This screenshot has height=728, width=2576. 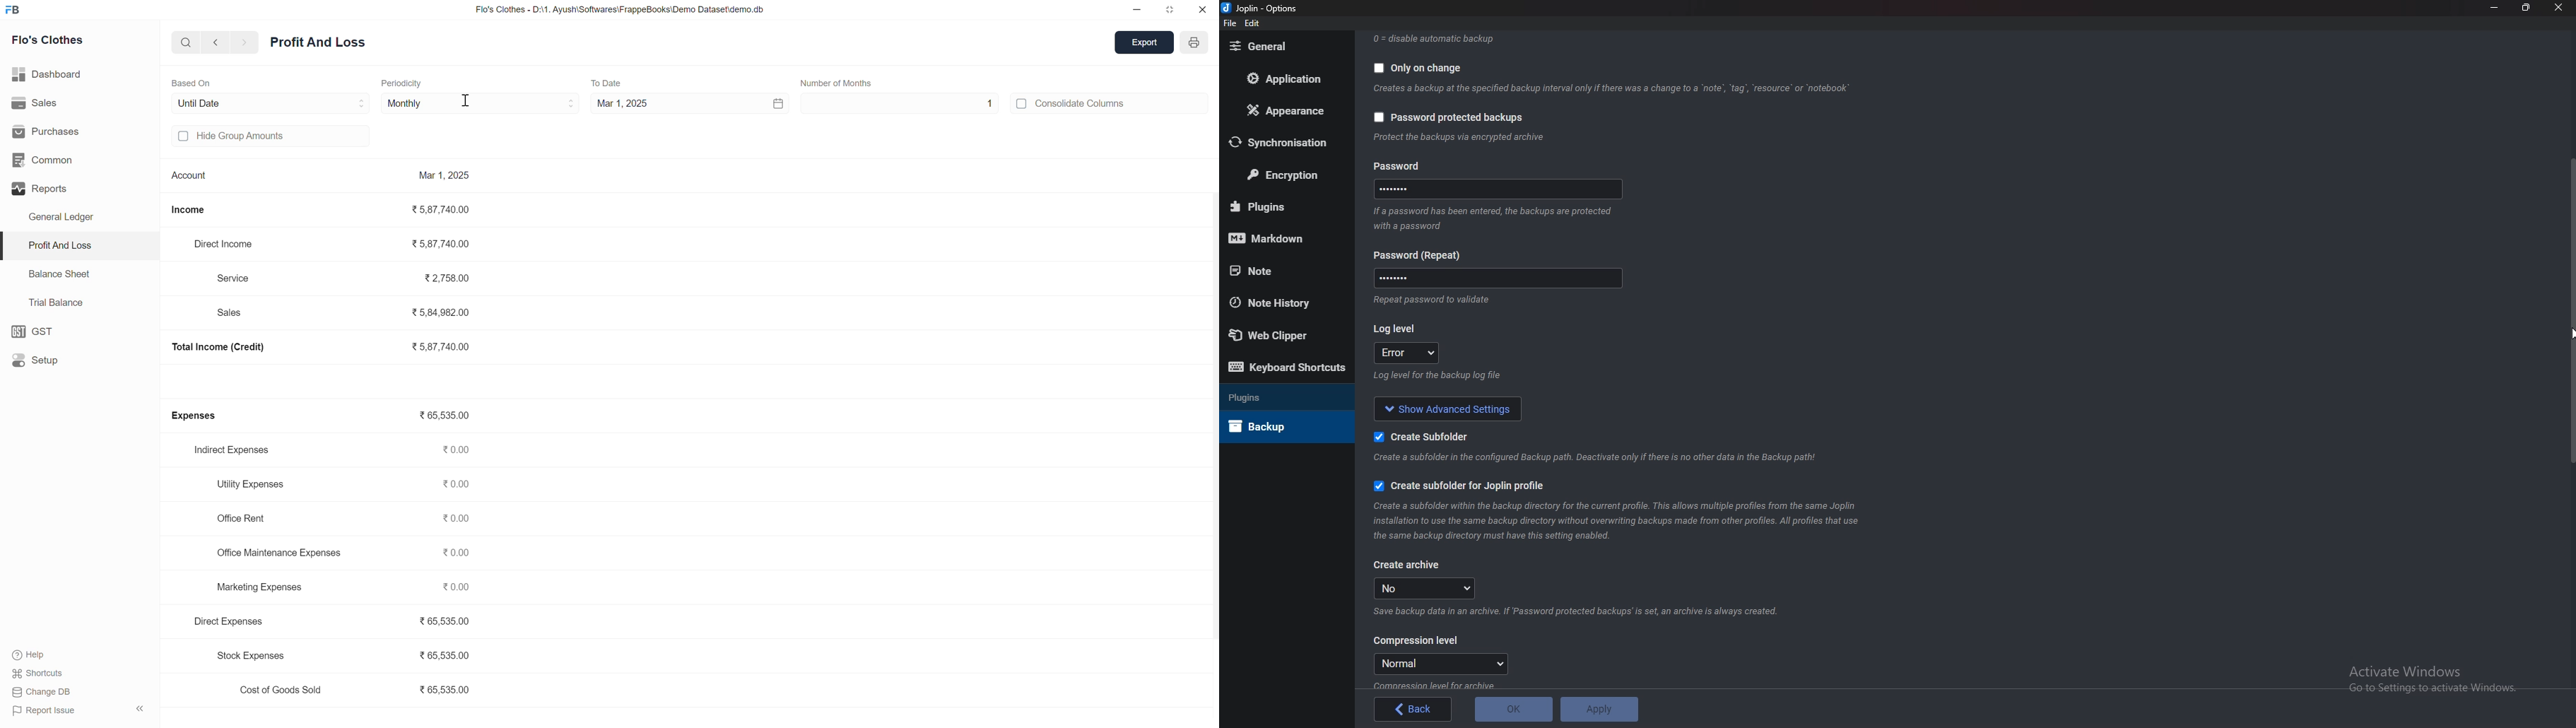 I want to click on Purchases, so click(x=47, y=134).